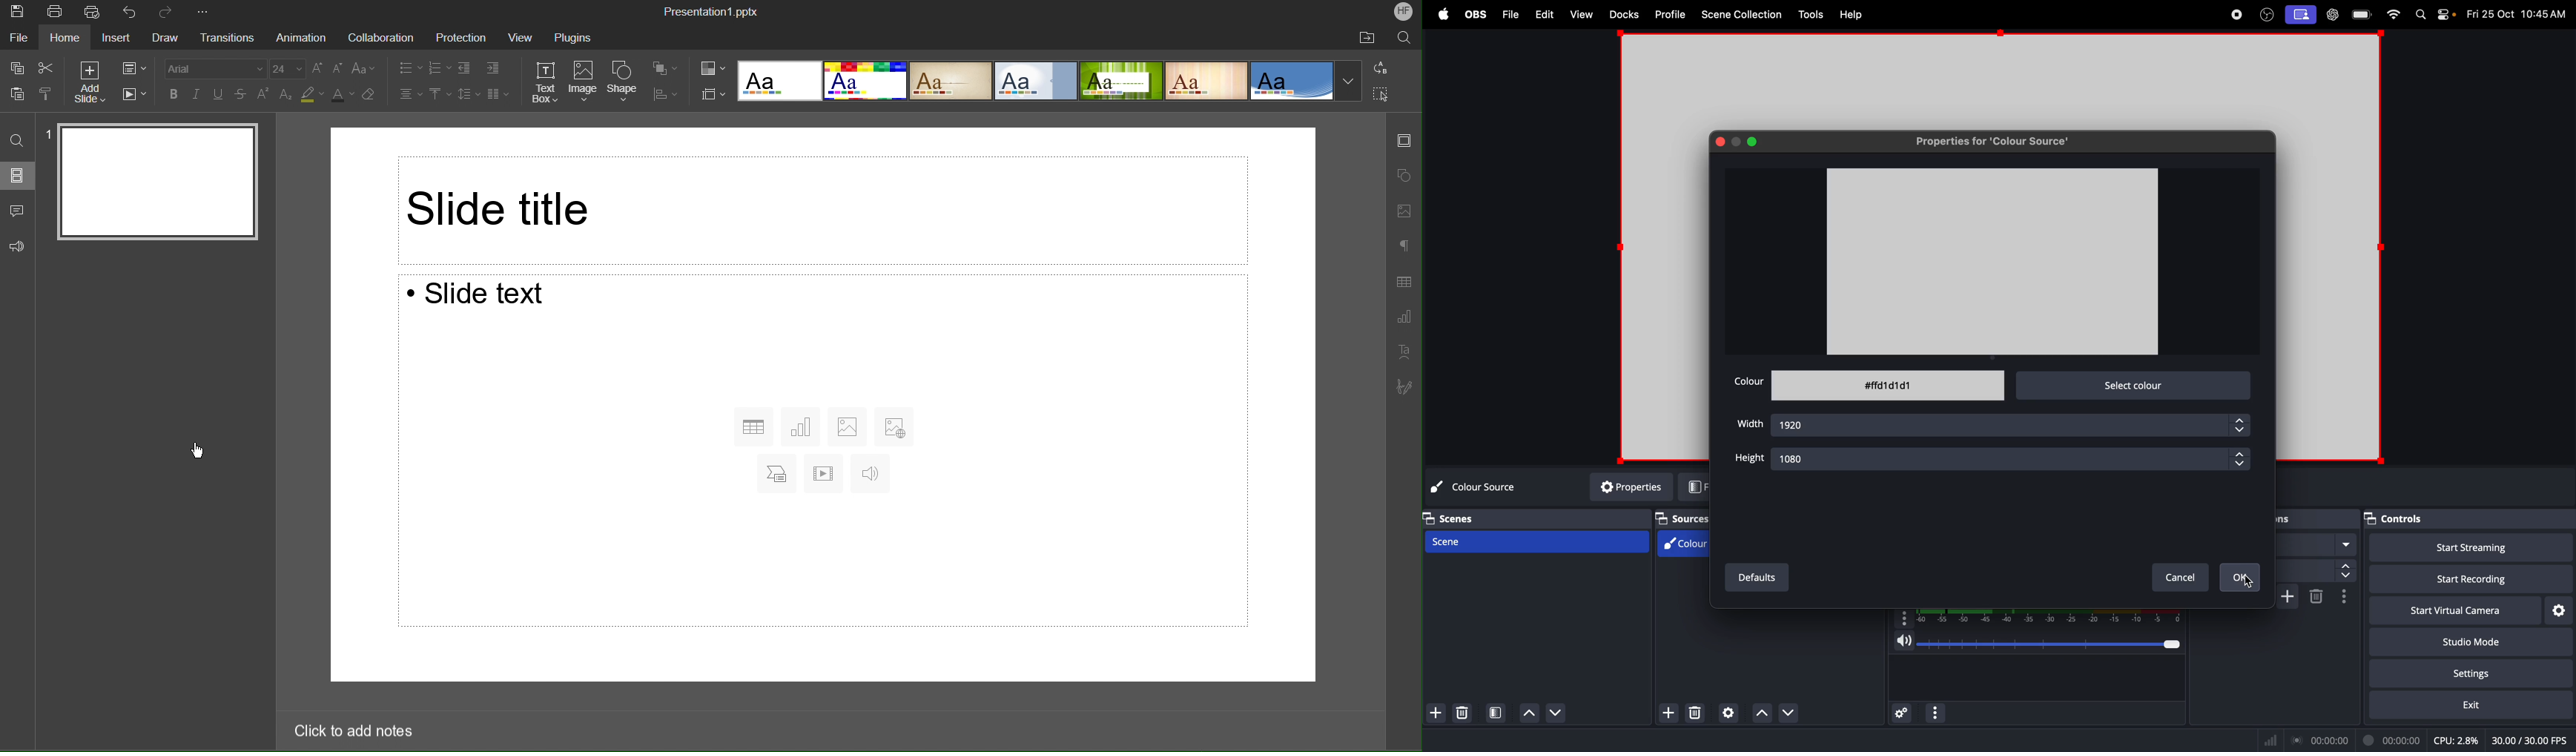 The height and width of the screenshot is (756, 2576). Describe the element at coordinates (171, 93) in the screenshot. I see `bold` at that location.